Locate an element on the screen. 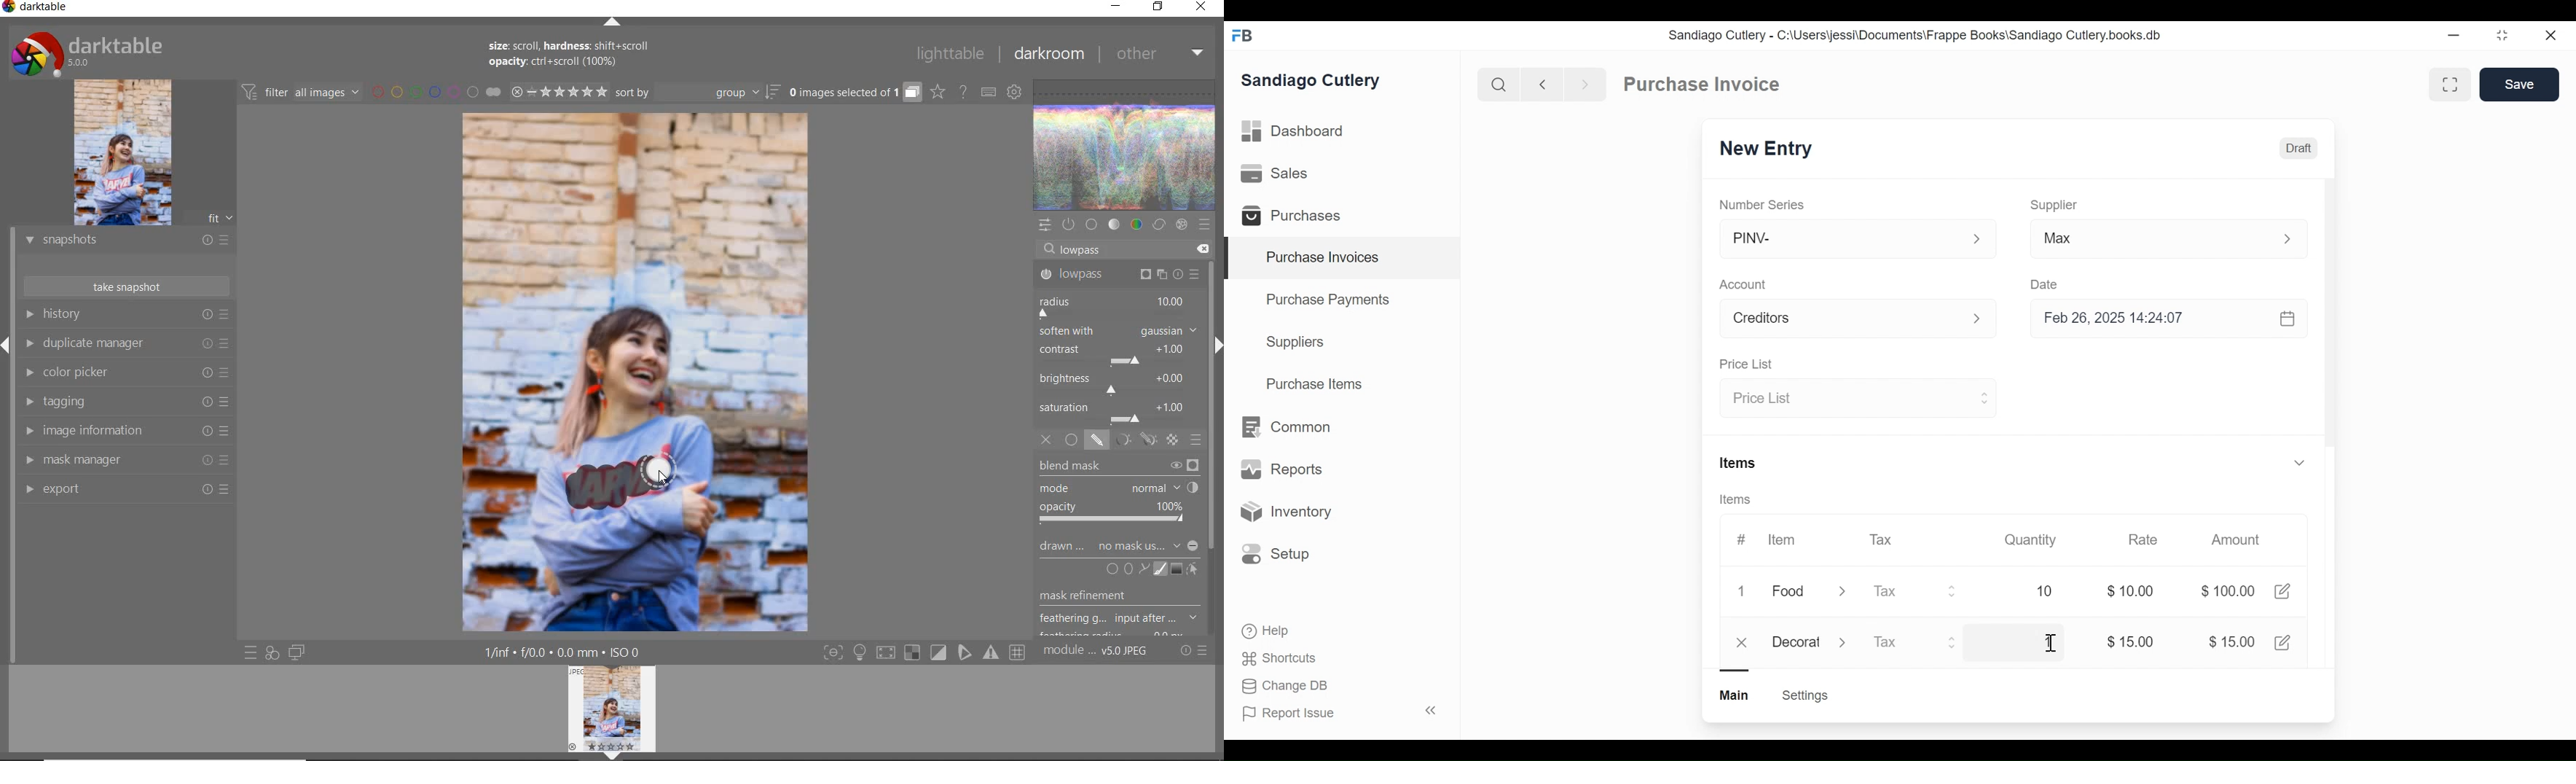 Image resolution: width=2576 pixels, height=784 pixels. $15.00 is located at coordinates (2232, 641).